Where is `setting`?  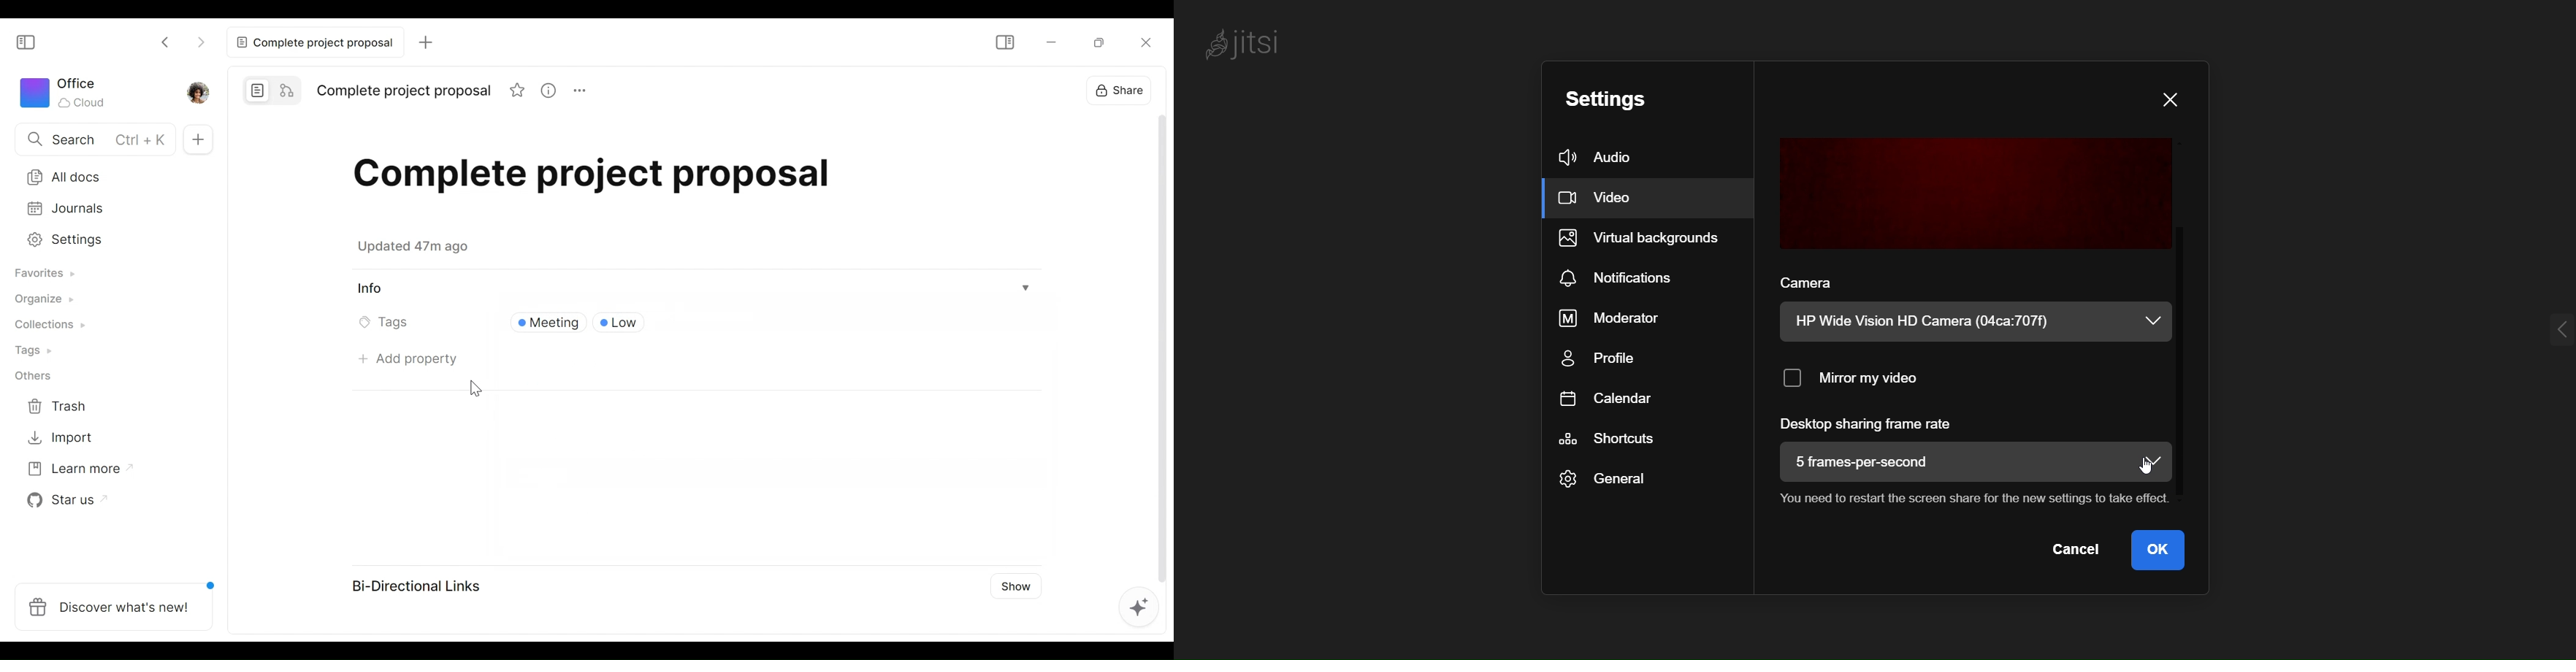
setting is located at coordinates (1625, 99).